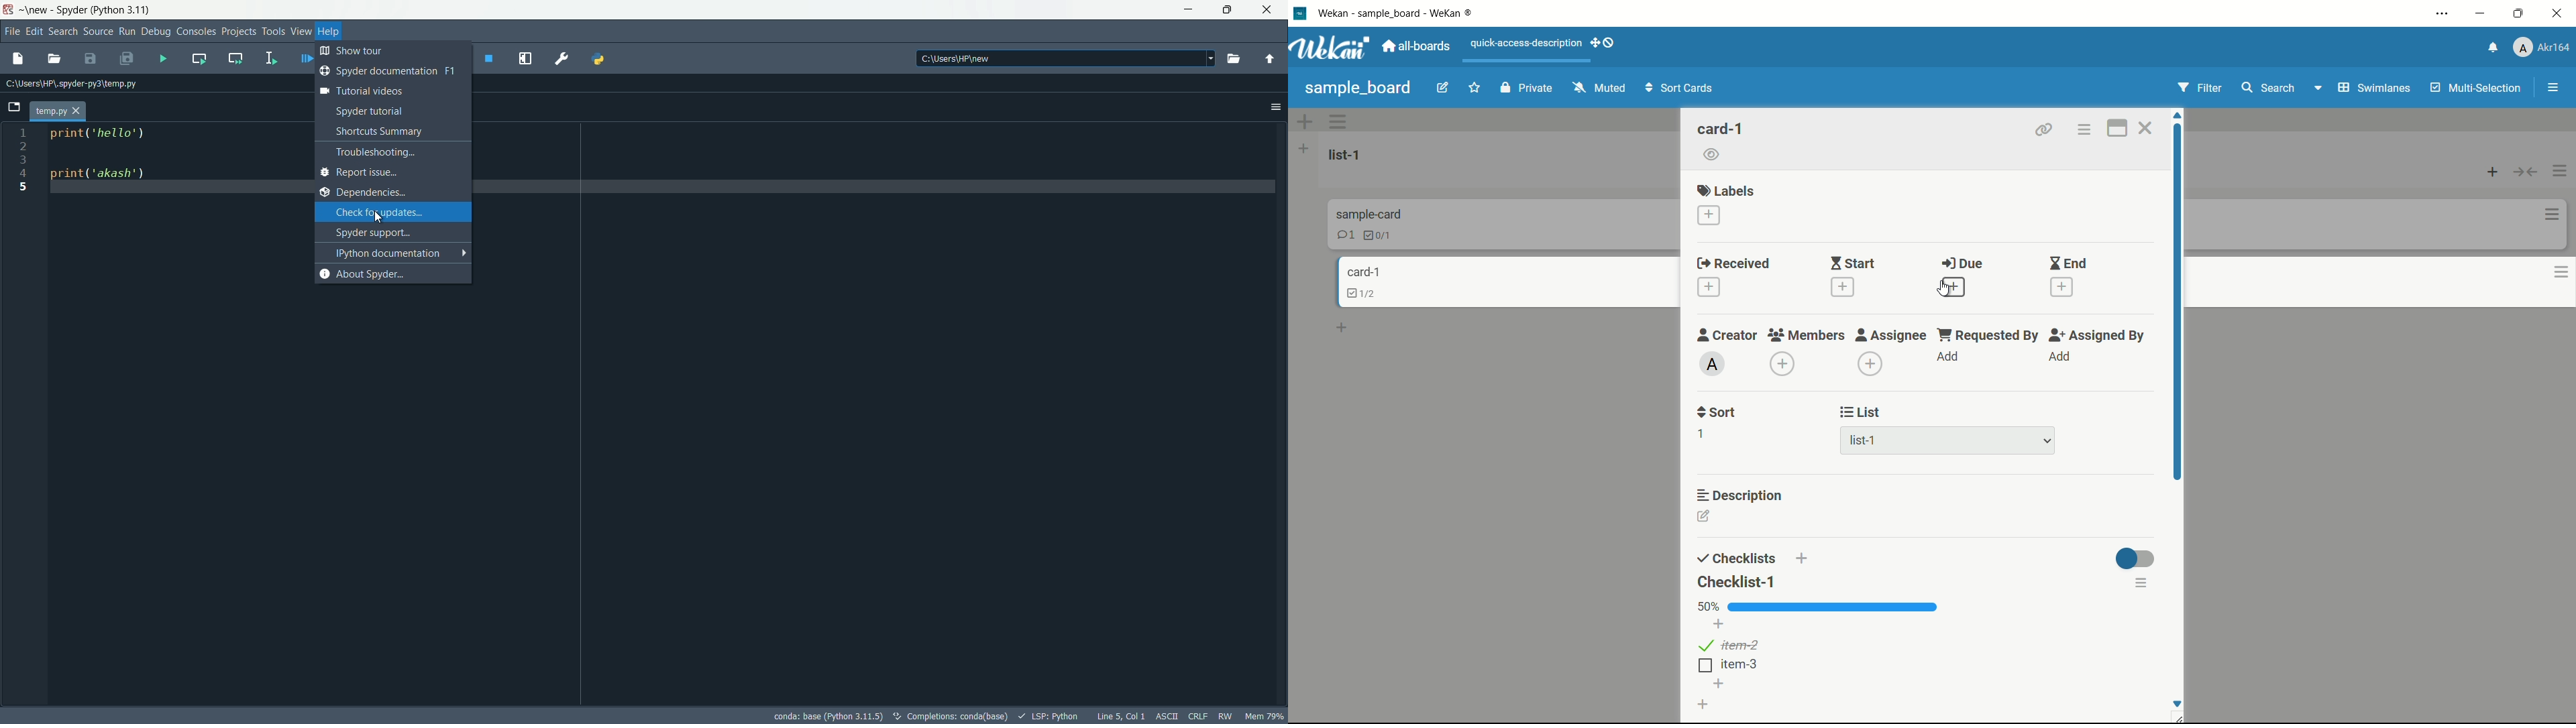 This screenshot has width=2576, height=728. What do you see at coordinates (196, 31) in the screenshot?
I see `consoles menu` at bounding box center [196, 31].